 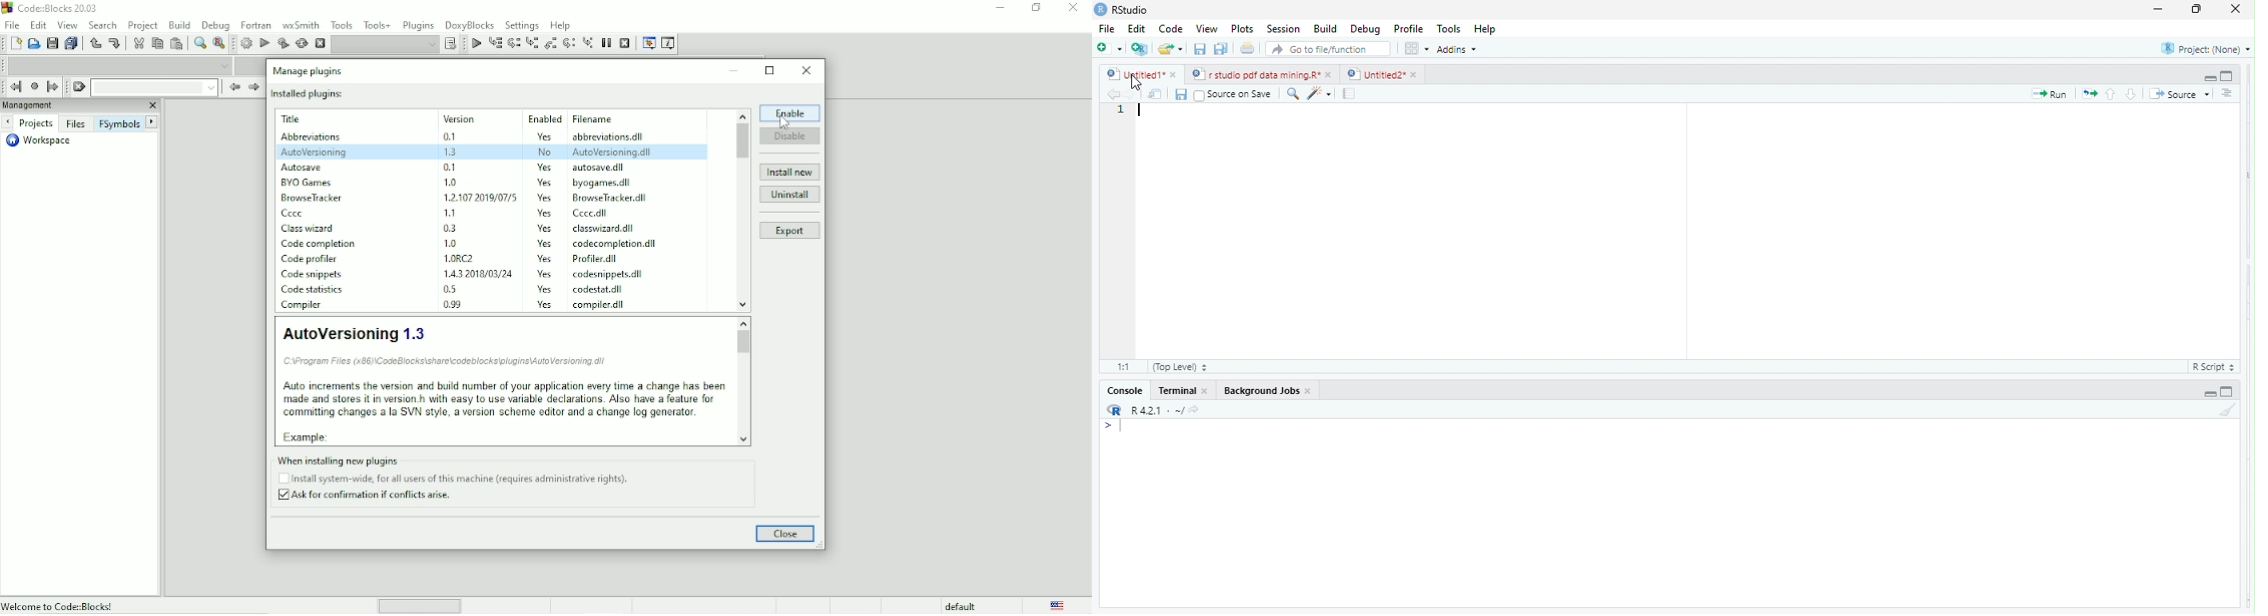 What do you see at coordinates (735, 71) in the screenshot?
I see `Minimize` at bounding box center [735, 71].